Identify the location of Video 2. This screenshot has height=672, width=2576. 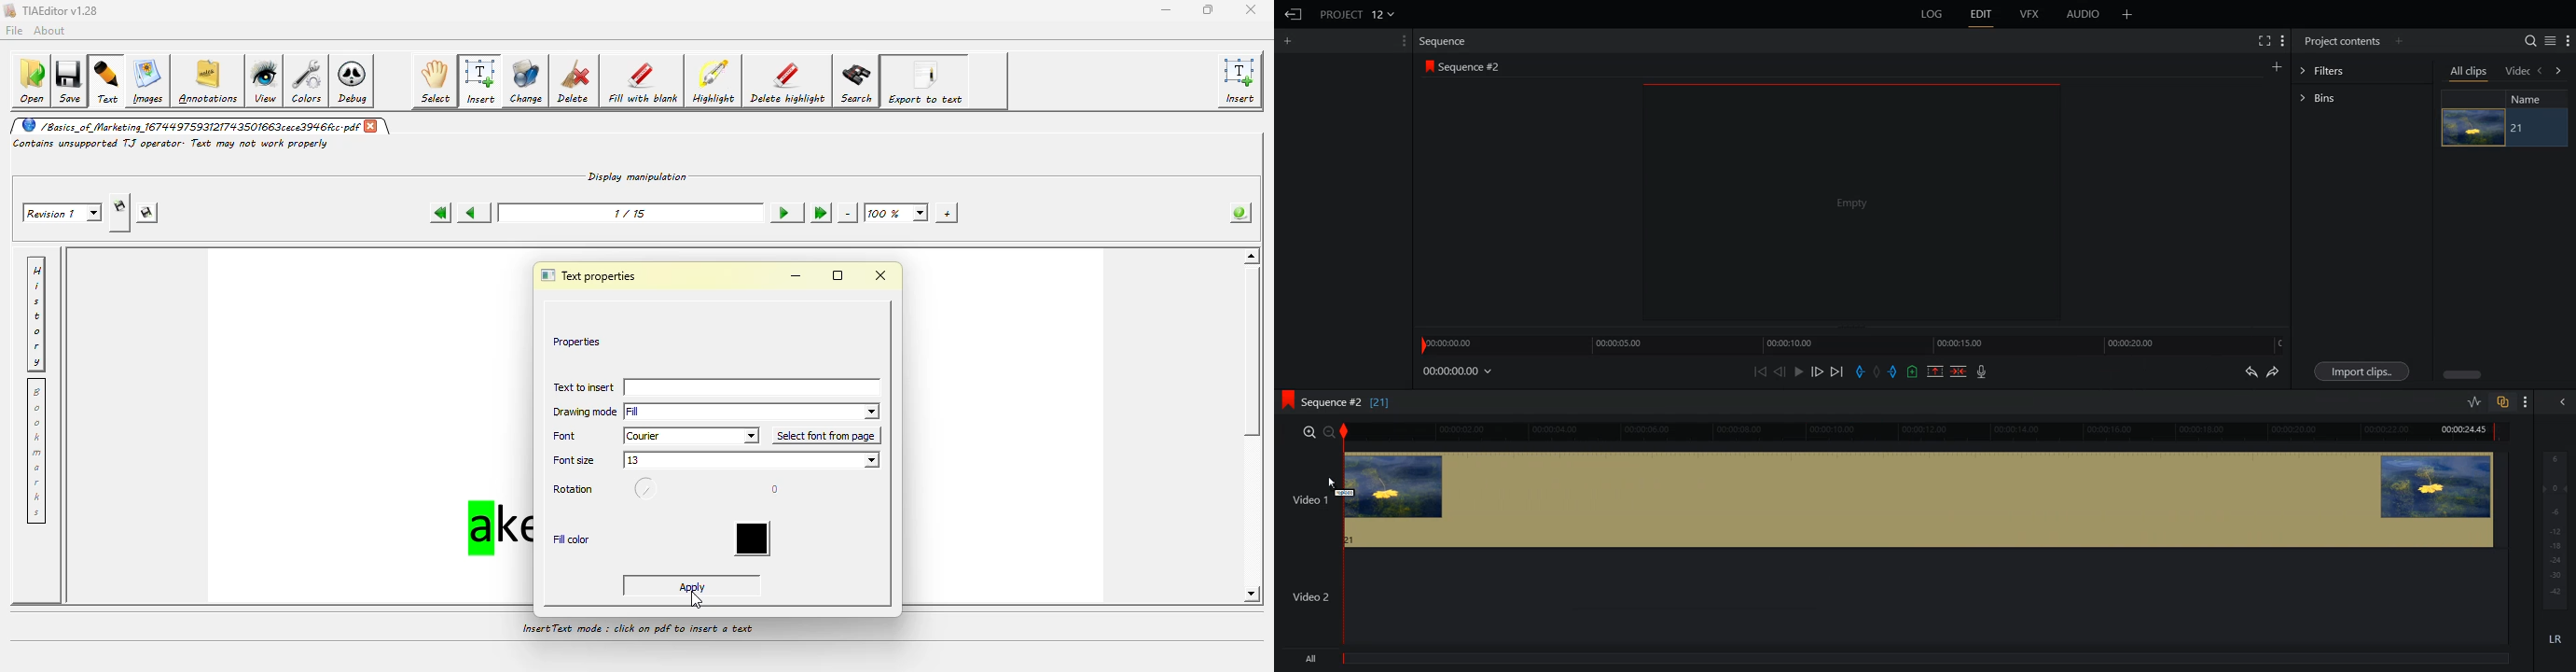
(1893, 598).